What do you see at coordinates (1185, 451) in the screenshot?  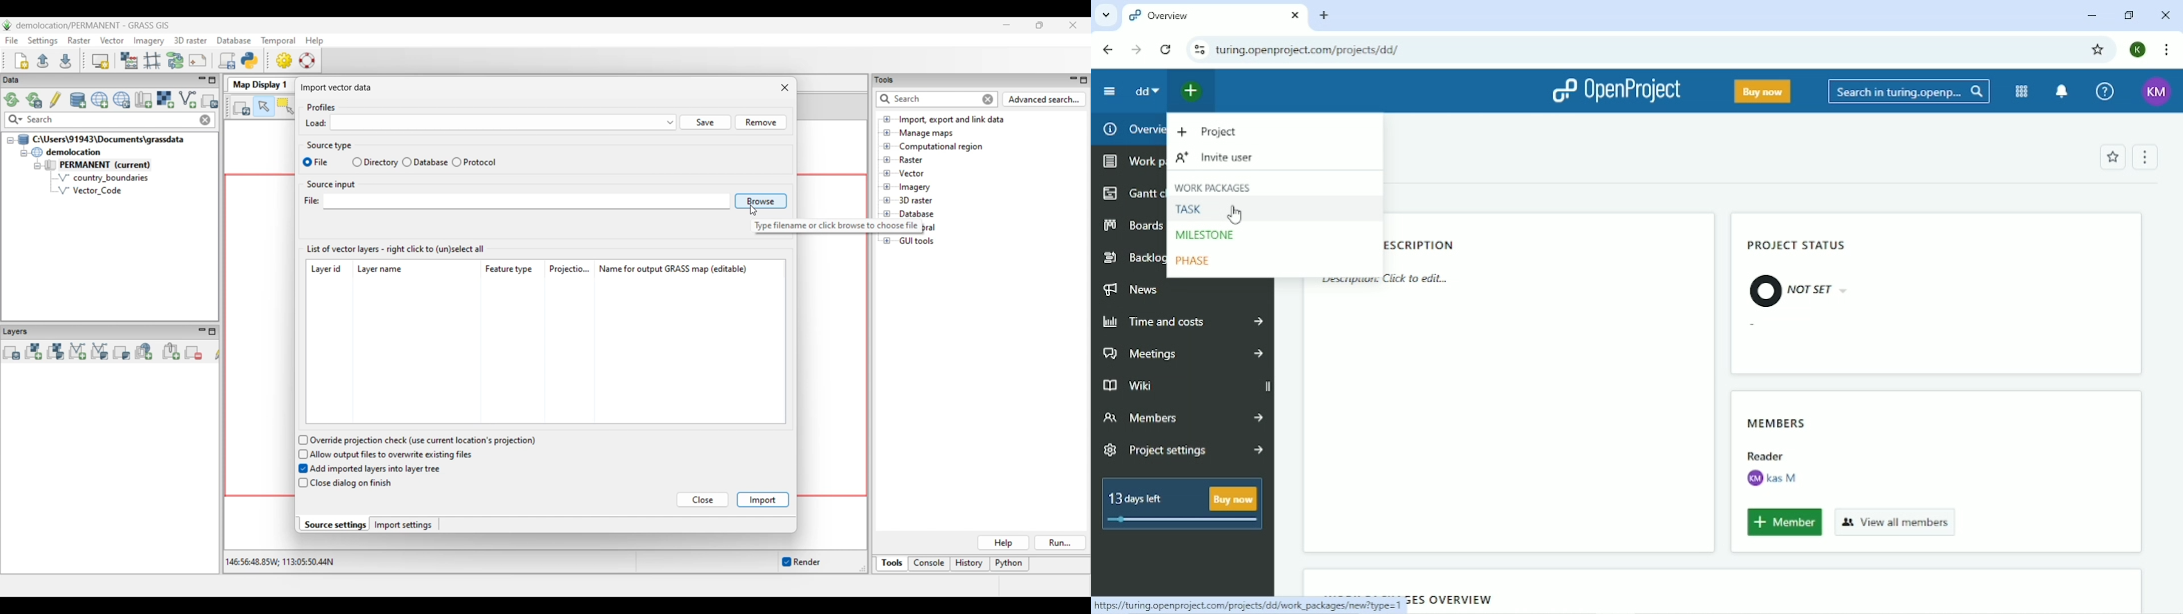 I see `Project settings` at bounding box center [1185, 451].